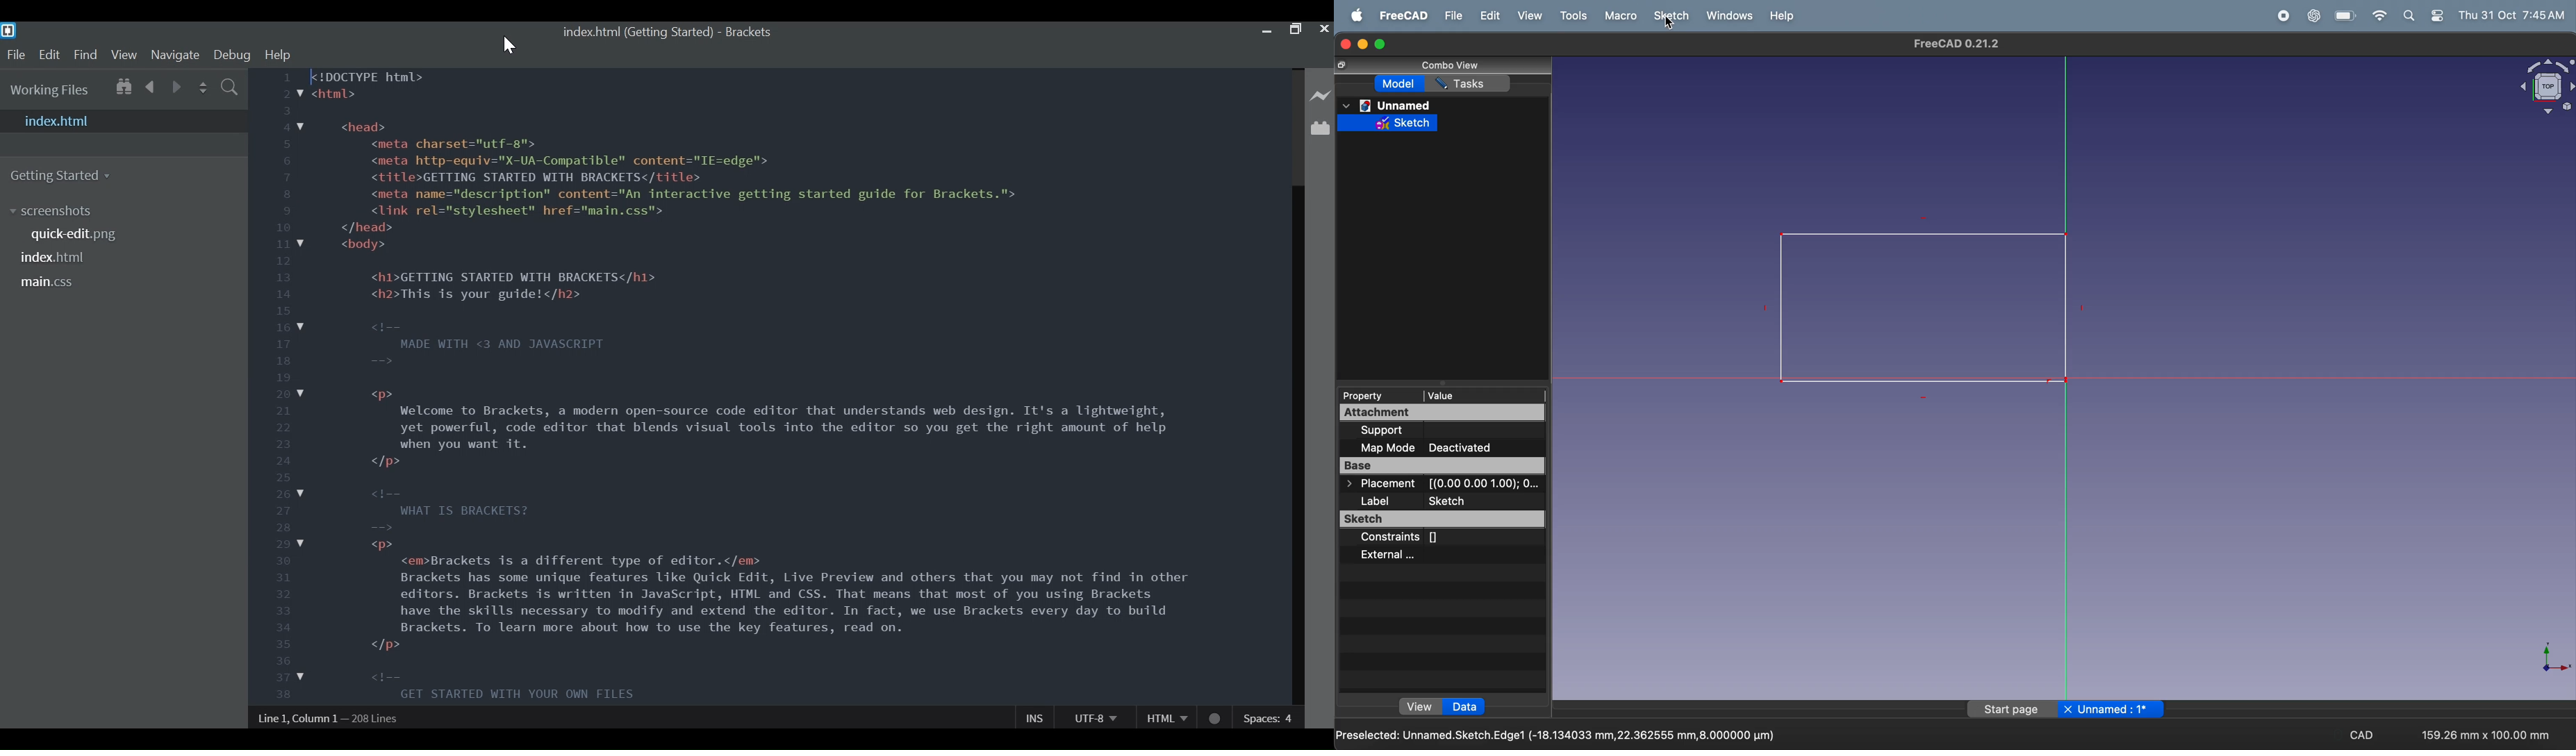 The image size is (2576, 756). What do you see at coordinates (1297, 388) in the screenshot?
I see `Vertical Scroll bar` at bounding box center [1297, 388].